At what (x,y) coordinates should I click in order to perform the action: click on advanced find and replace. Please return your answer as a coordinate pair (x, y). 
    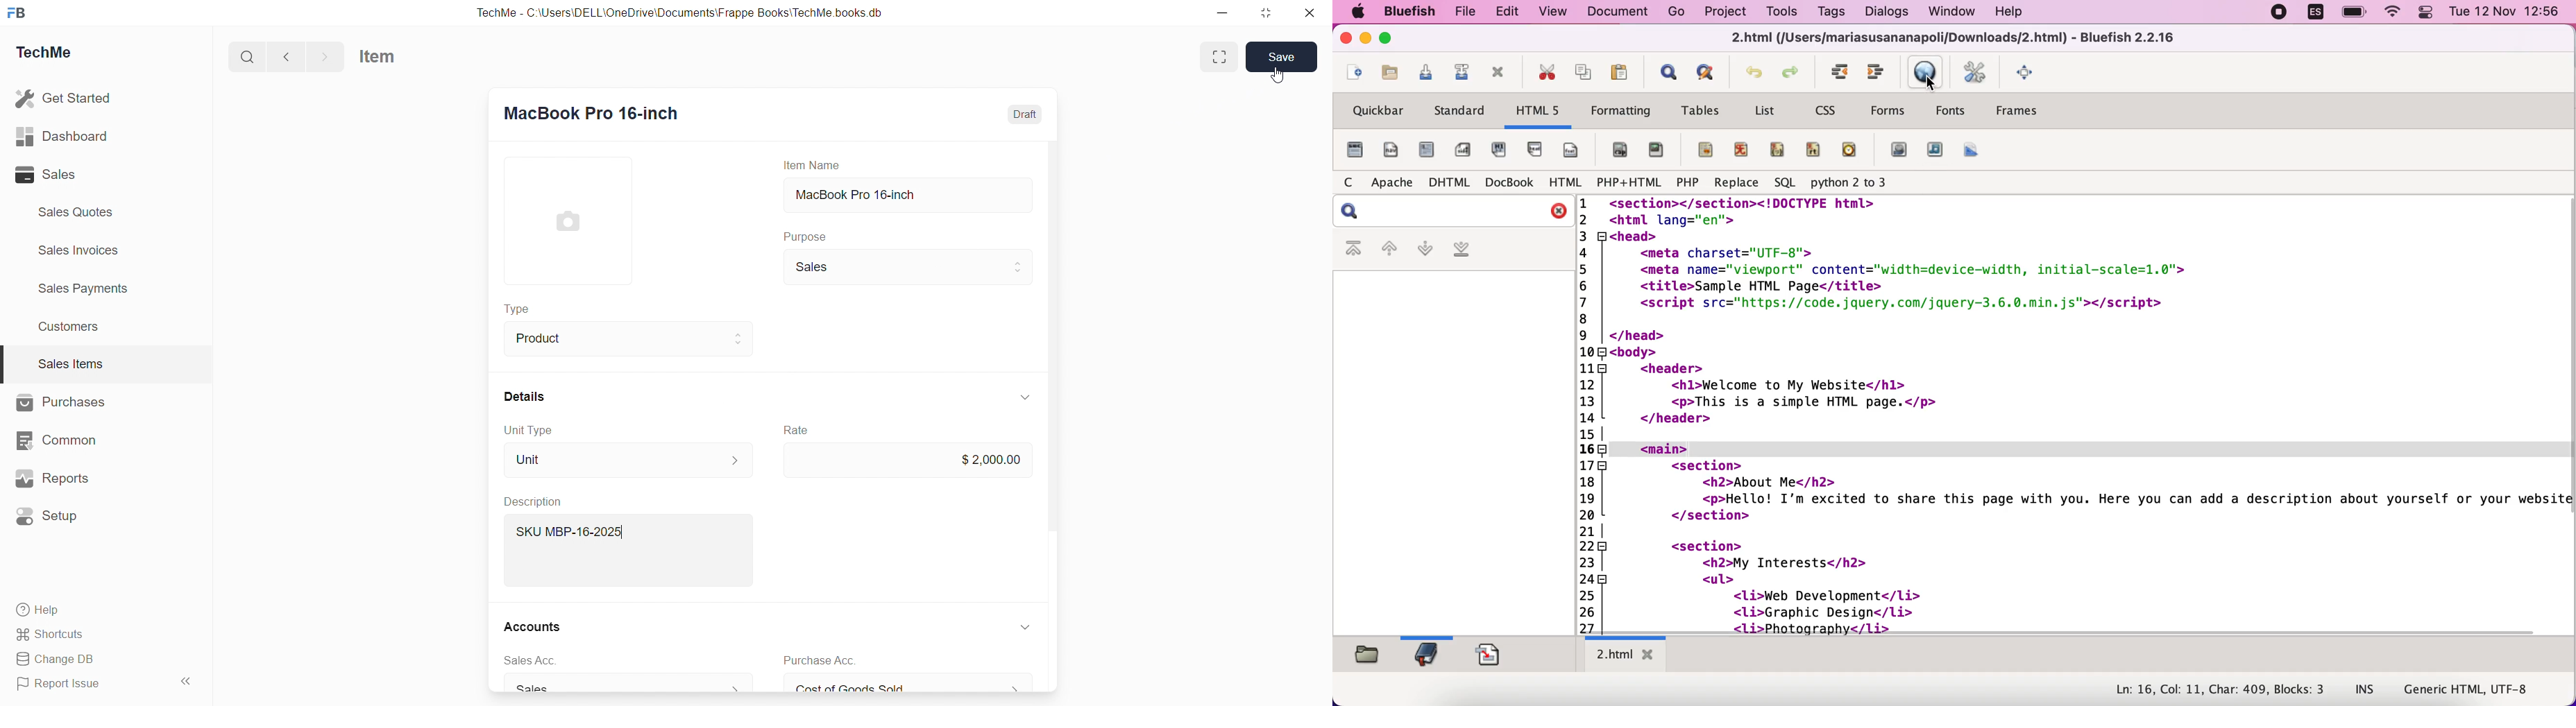
    Looking at the image, I should click on (1707, 74).